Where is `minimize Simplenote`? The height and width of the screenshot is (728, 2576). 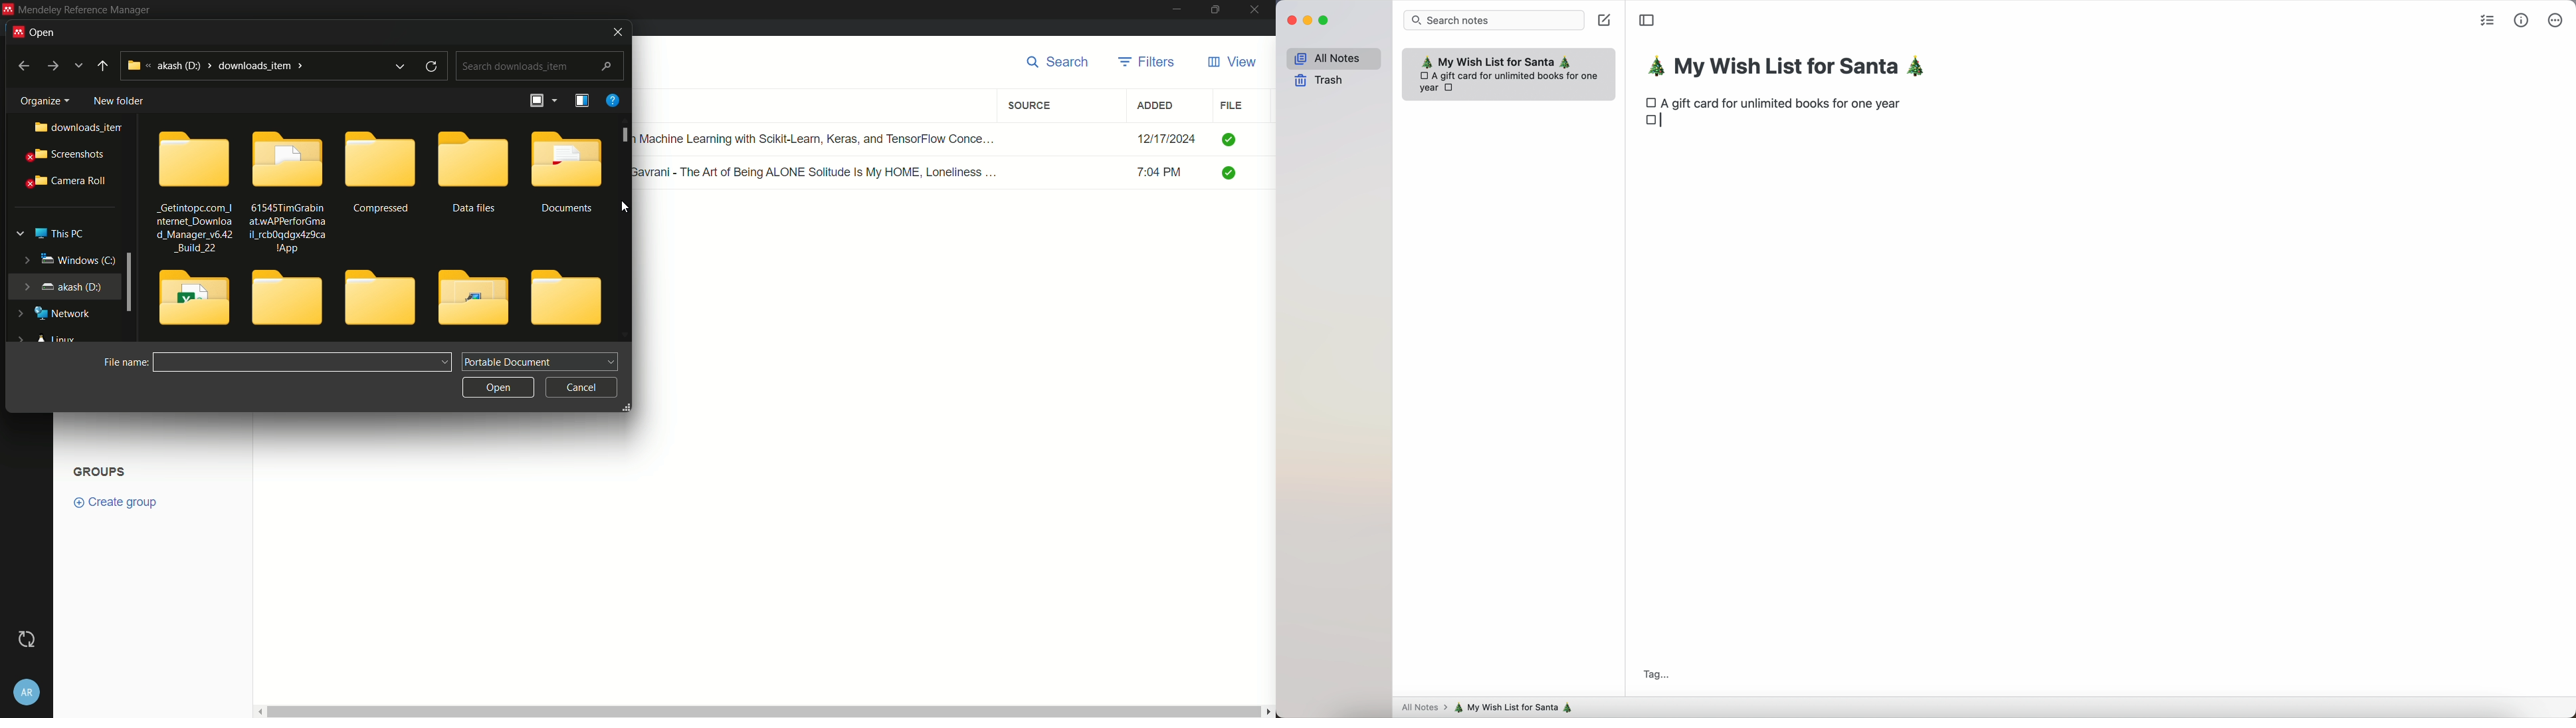 minimize Simplenote is located at coordinates (1307, 21).